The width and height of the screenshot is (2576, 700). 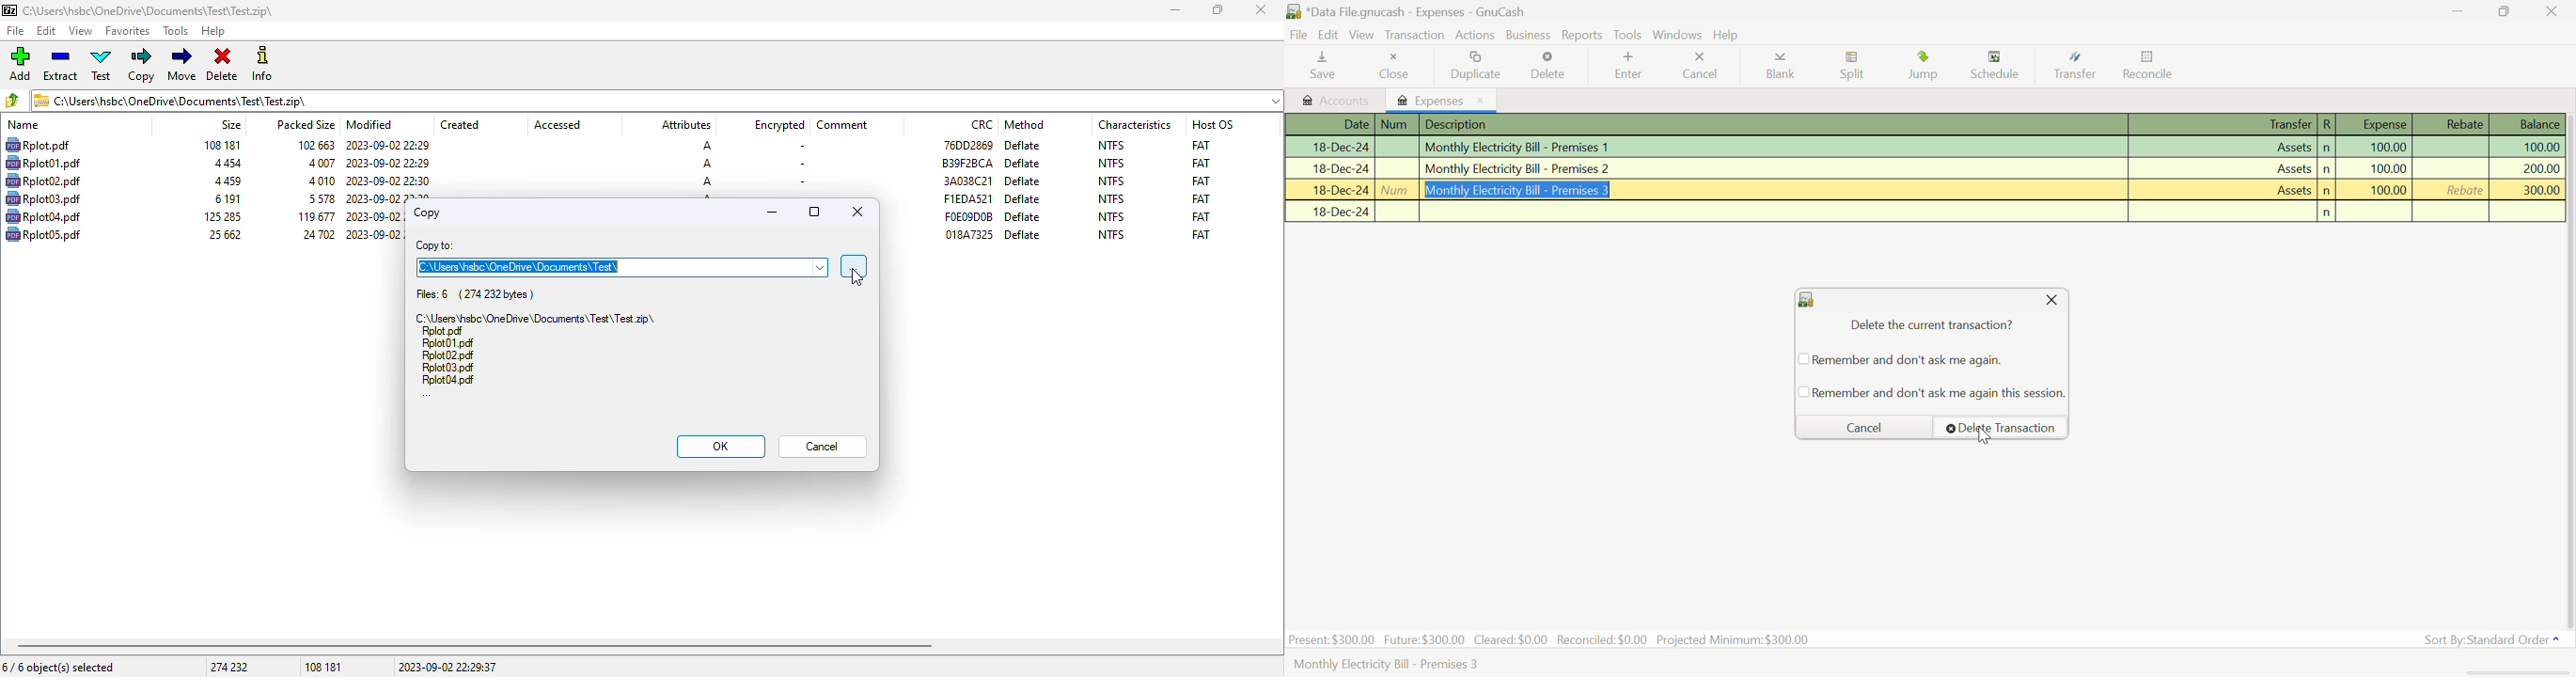 I want to click on Restore Down, so click(x=2456, y=10).